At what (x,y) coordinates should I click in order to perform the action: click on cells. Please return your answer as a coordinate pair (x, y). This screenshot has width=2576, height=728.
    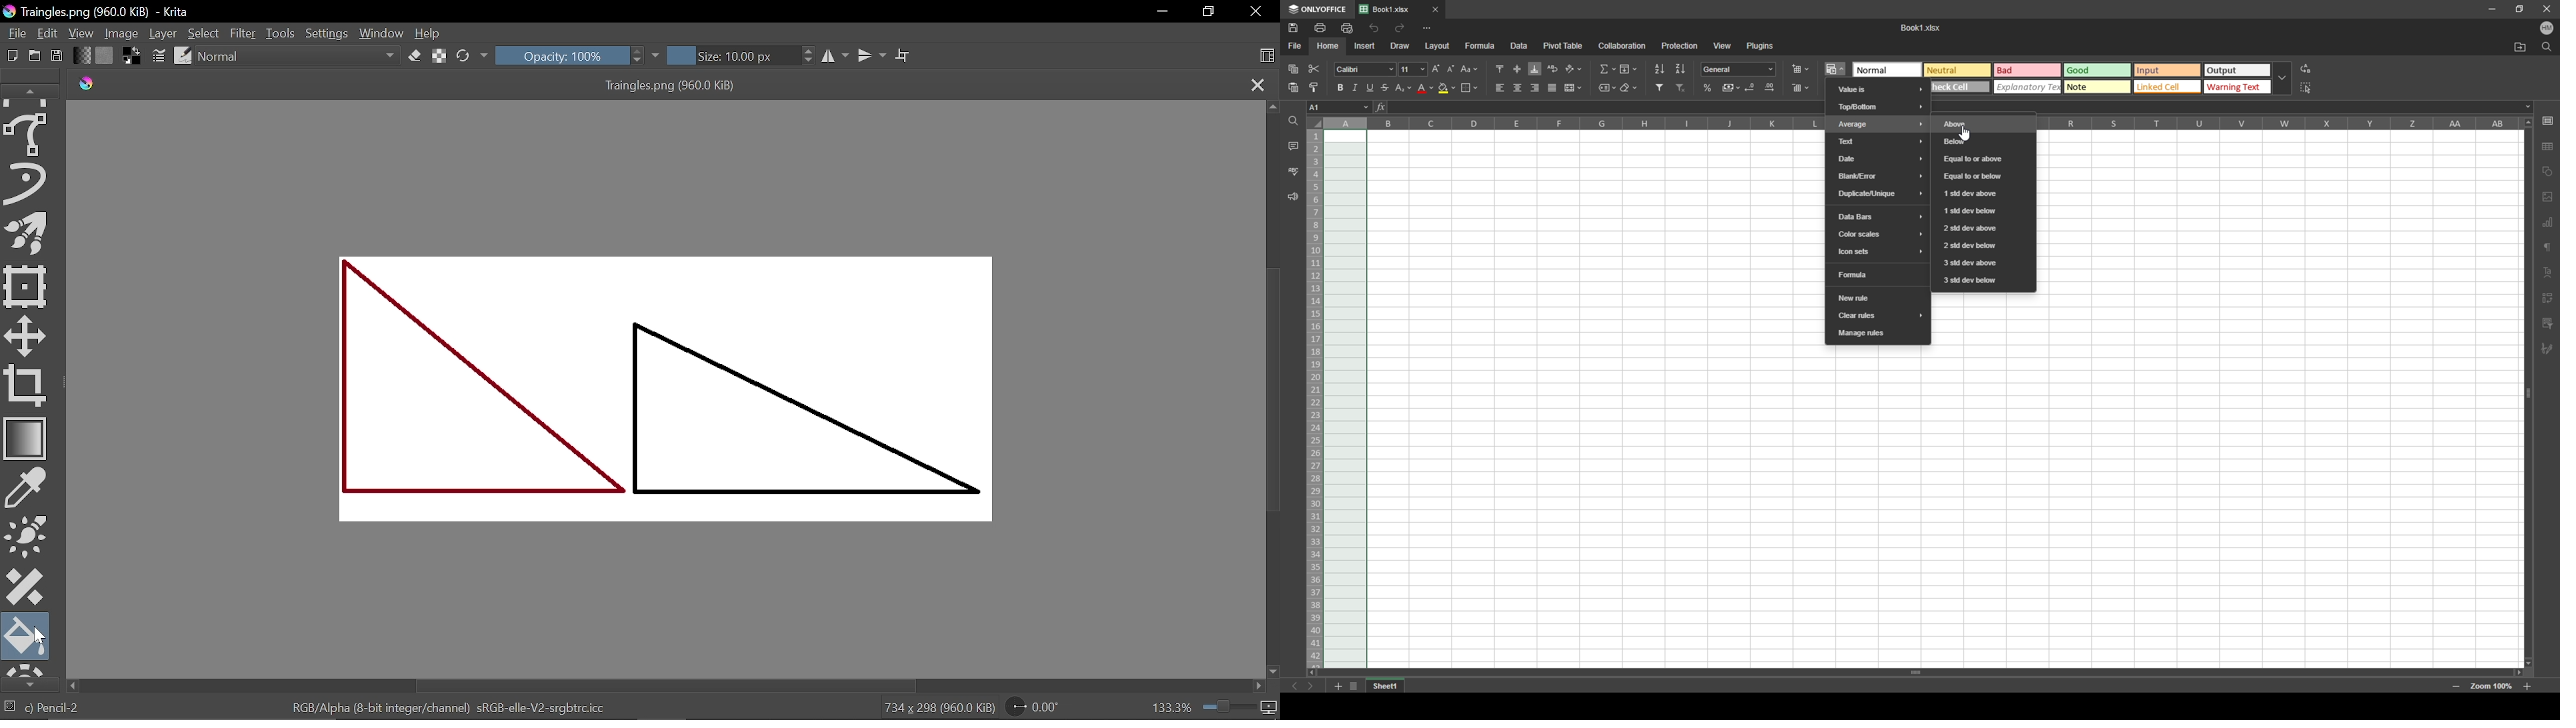
    Looking at the image, I should click on (1595, 399).